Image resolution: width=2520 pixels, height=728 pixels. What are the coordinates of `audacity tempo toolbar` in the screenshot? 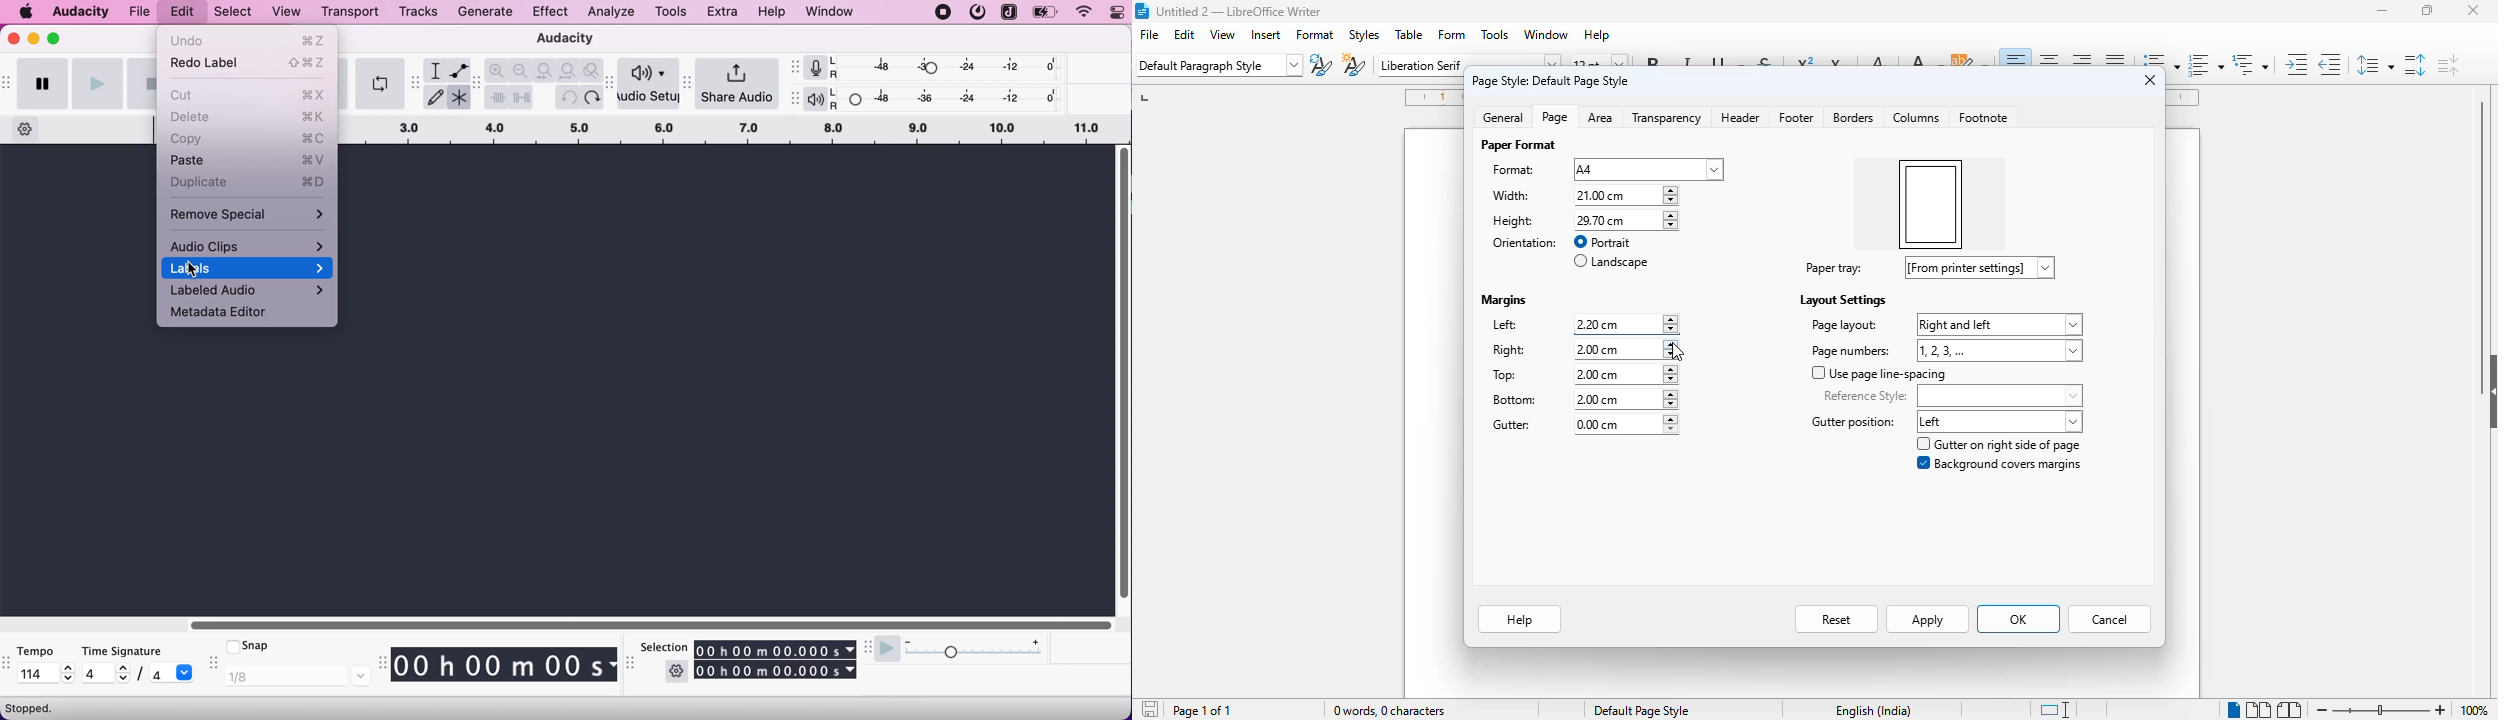 It's located at (7, 664).